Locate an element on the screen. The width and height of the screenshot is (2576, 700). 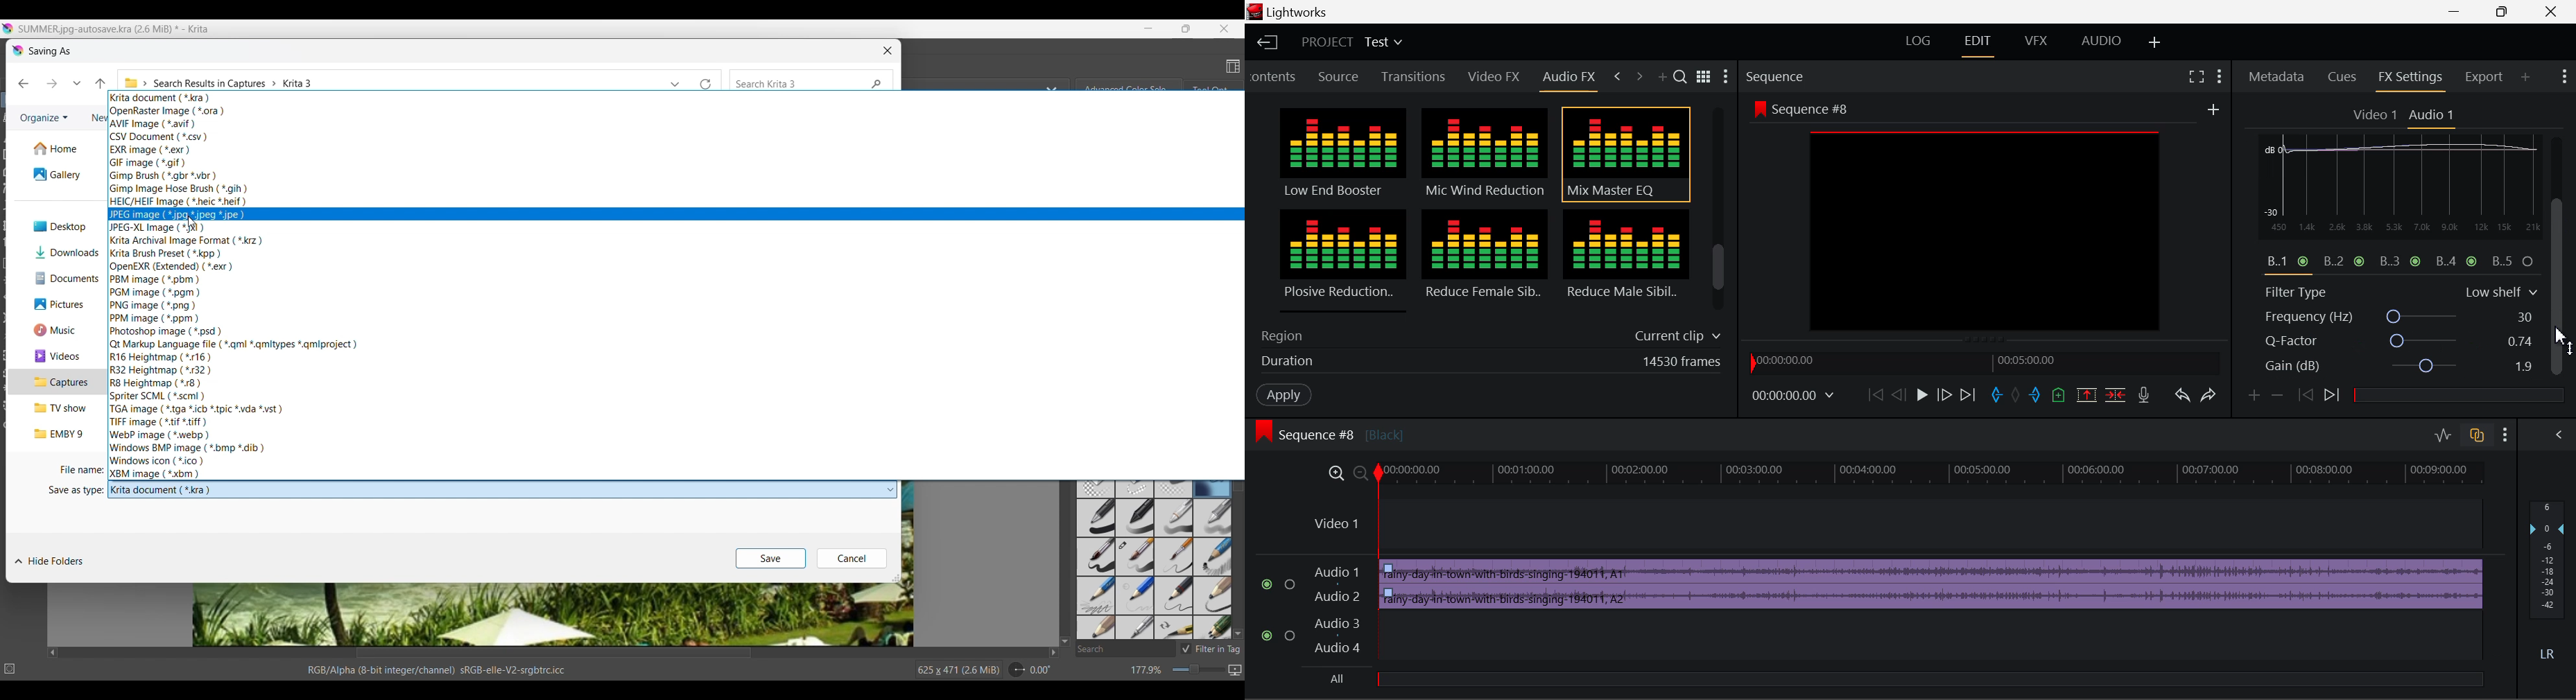
Desktop folder is located at coordinates (56, 227).